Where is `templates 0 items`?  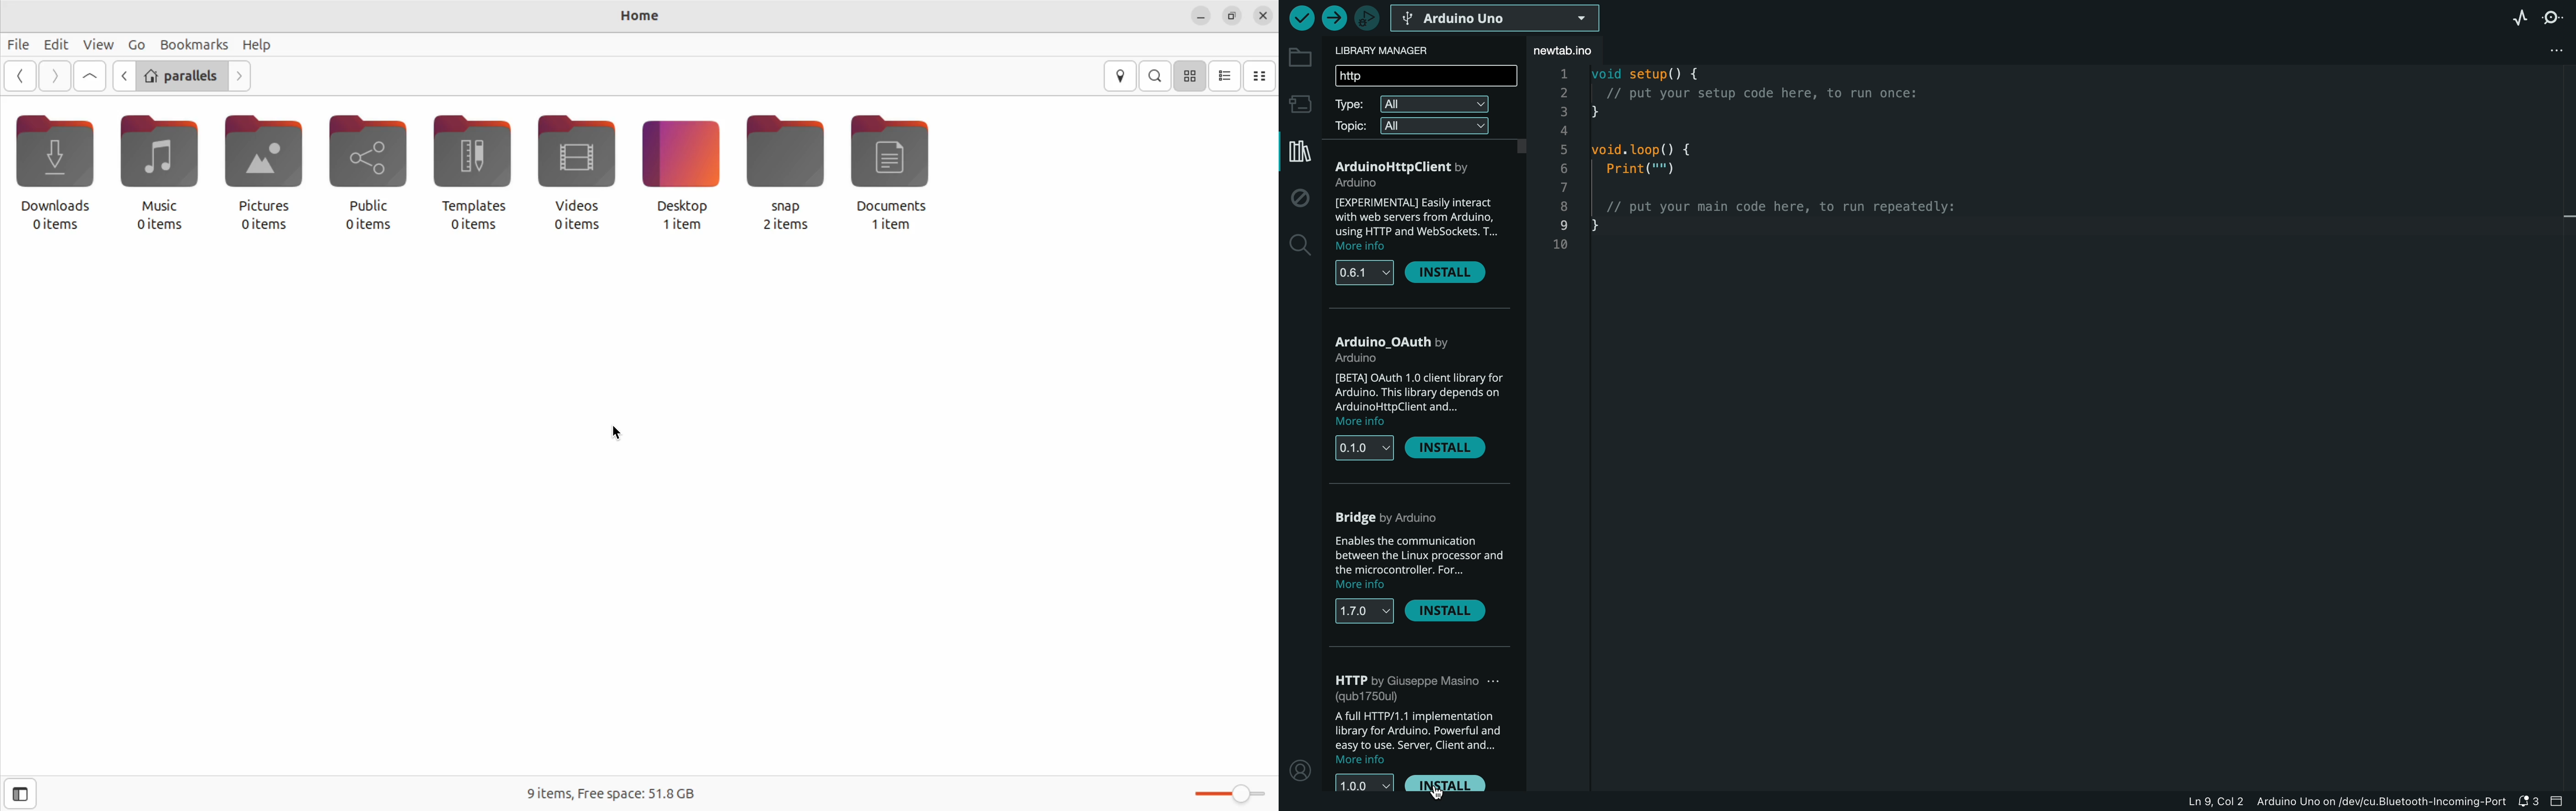 templates 0 items is located at coordinates (476, 173).